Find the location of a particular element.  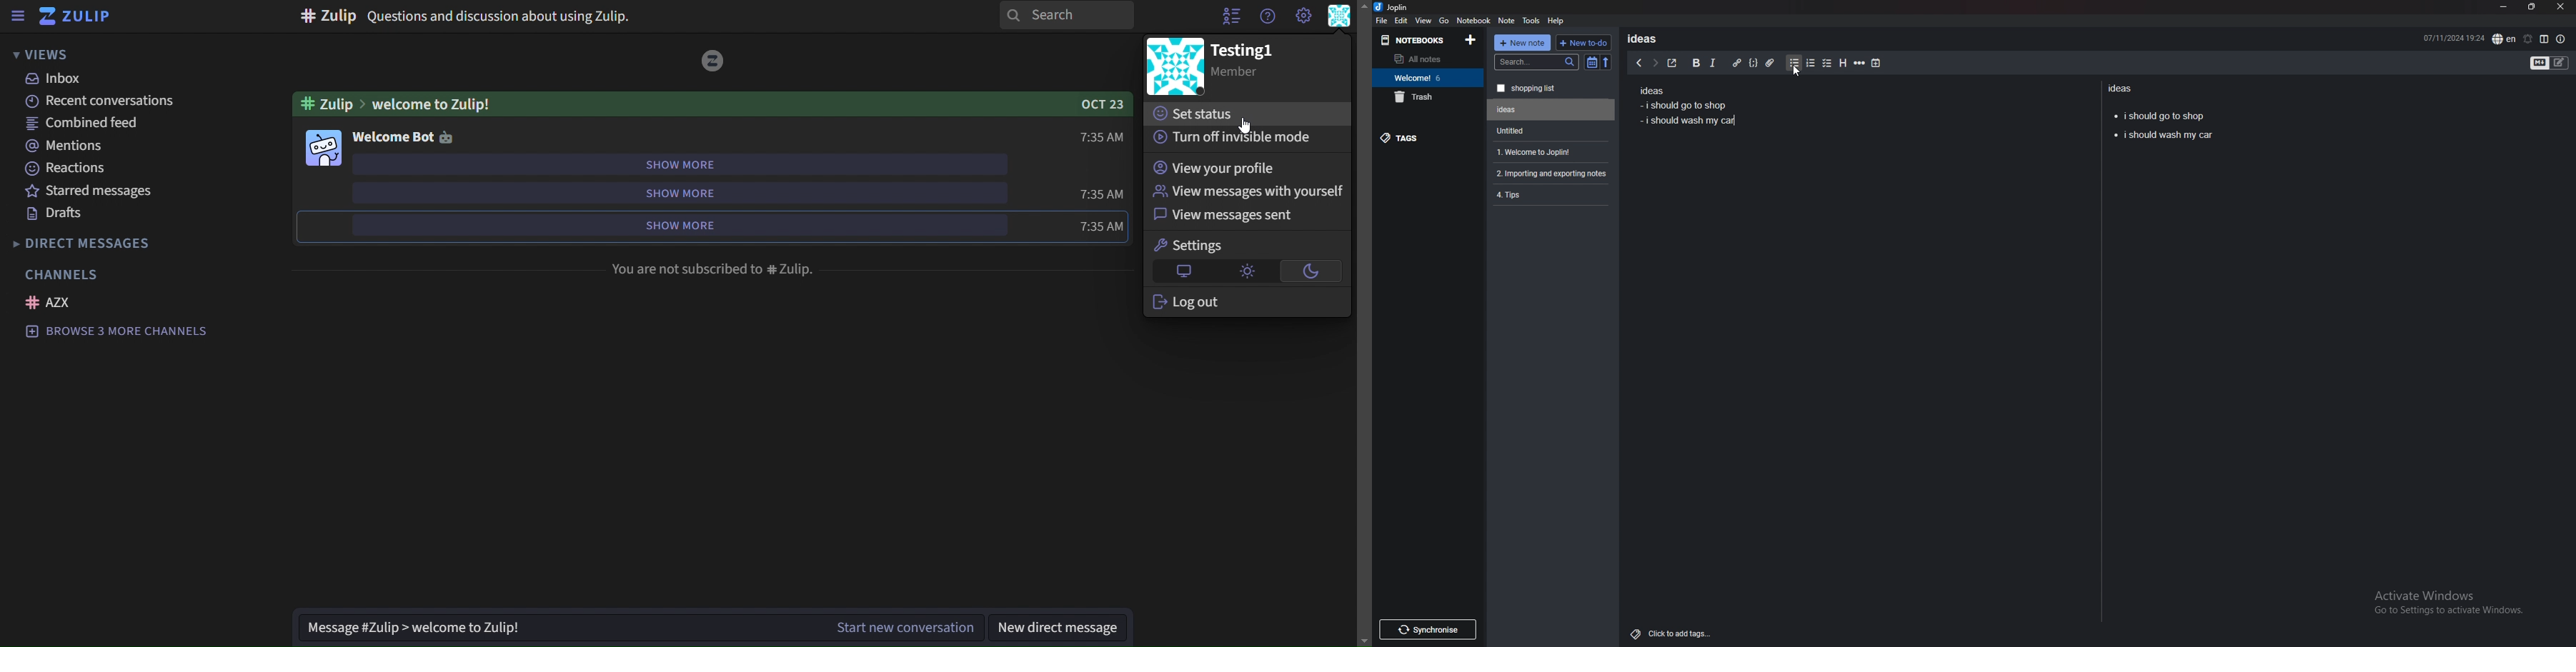

note properties is located at coordinates (2561, 39).